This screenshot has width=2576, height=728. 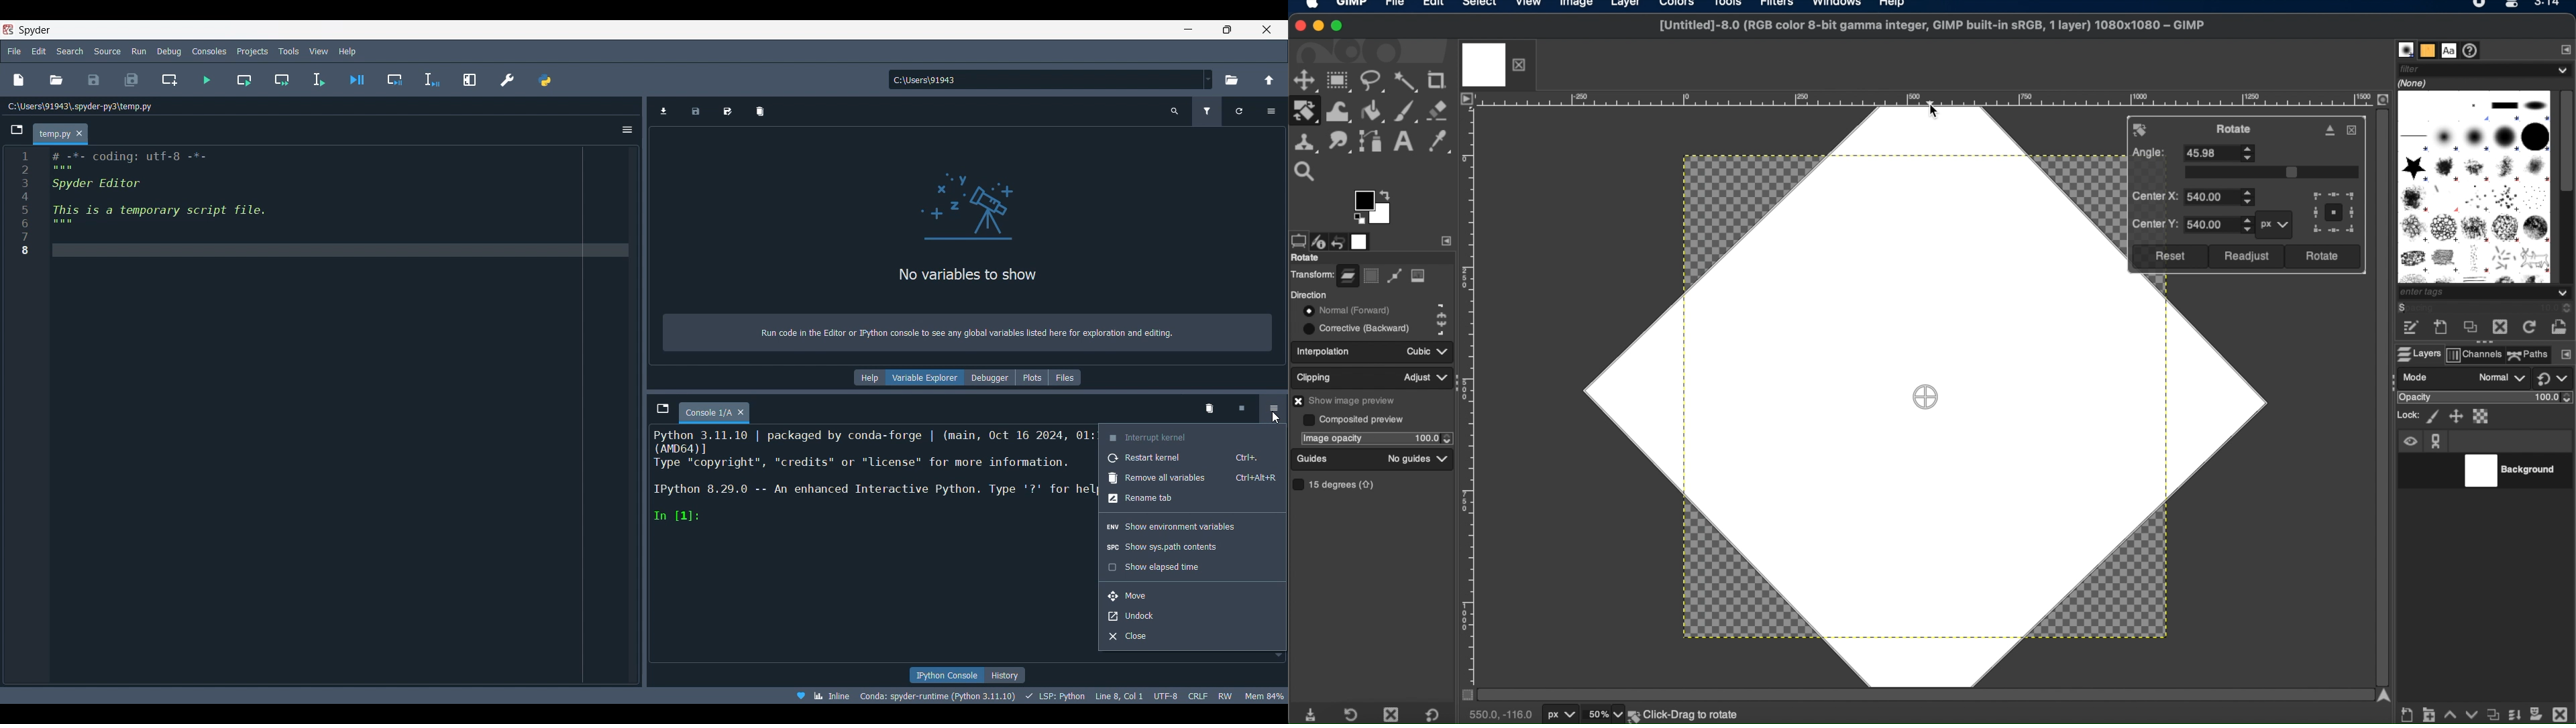 I want to click on warp transform, so click(x=1338, y=110).